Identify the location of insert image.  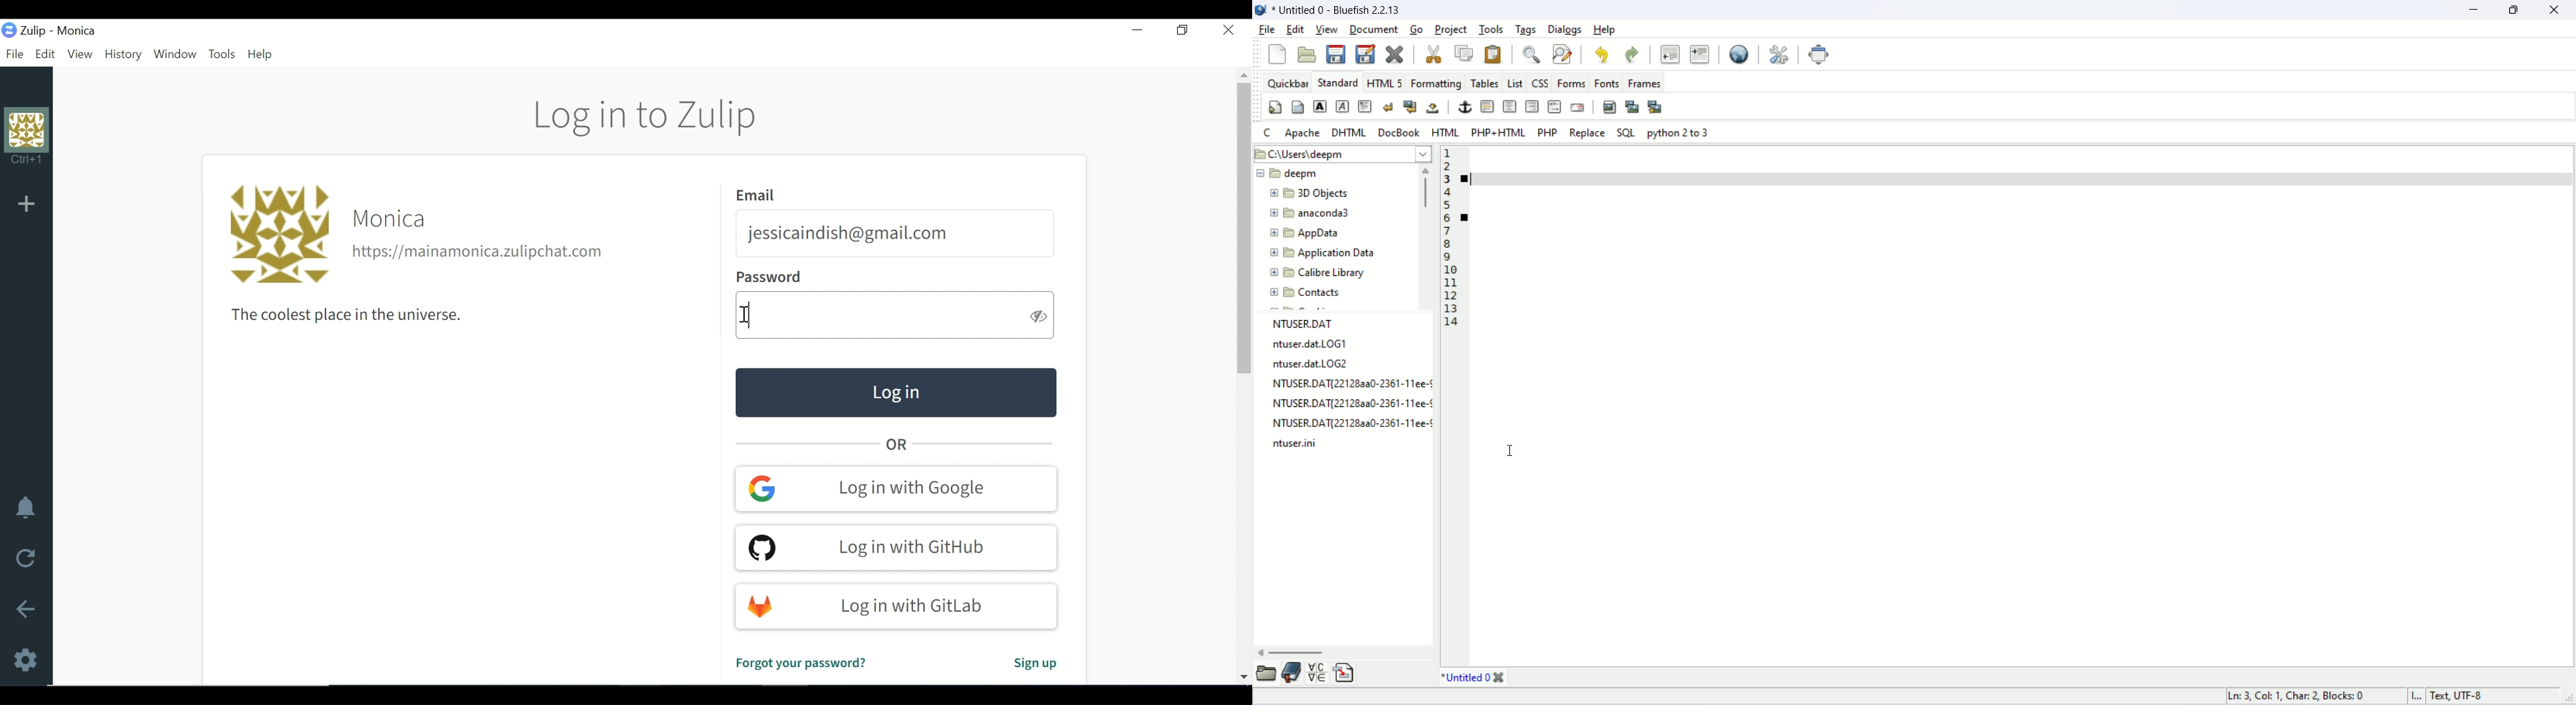
(1611, 106).